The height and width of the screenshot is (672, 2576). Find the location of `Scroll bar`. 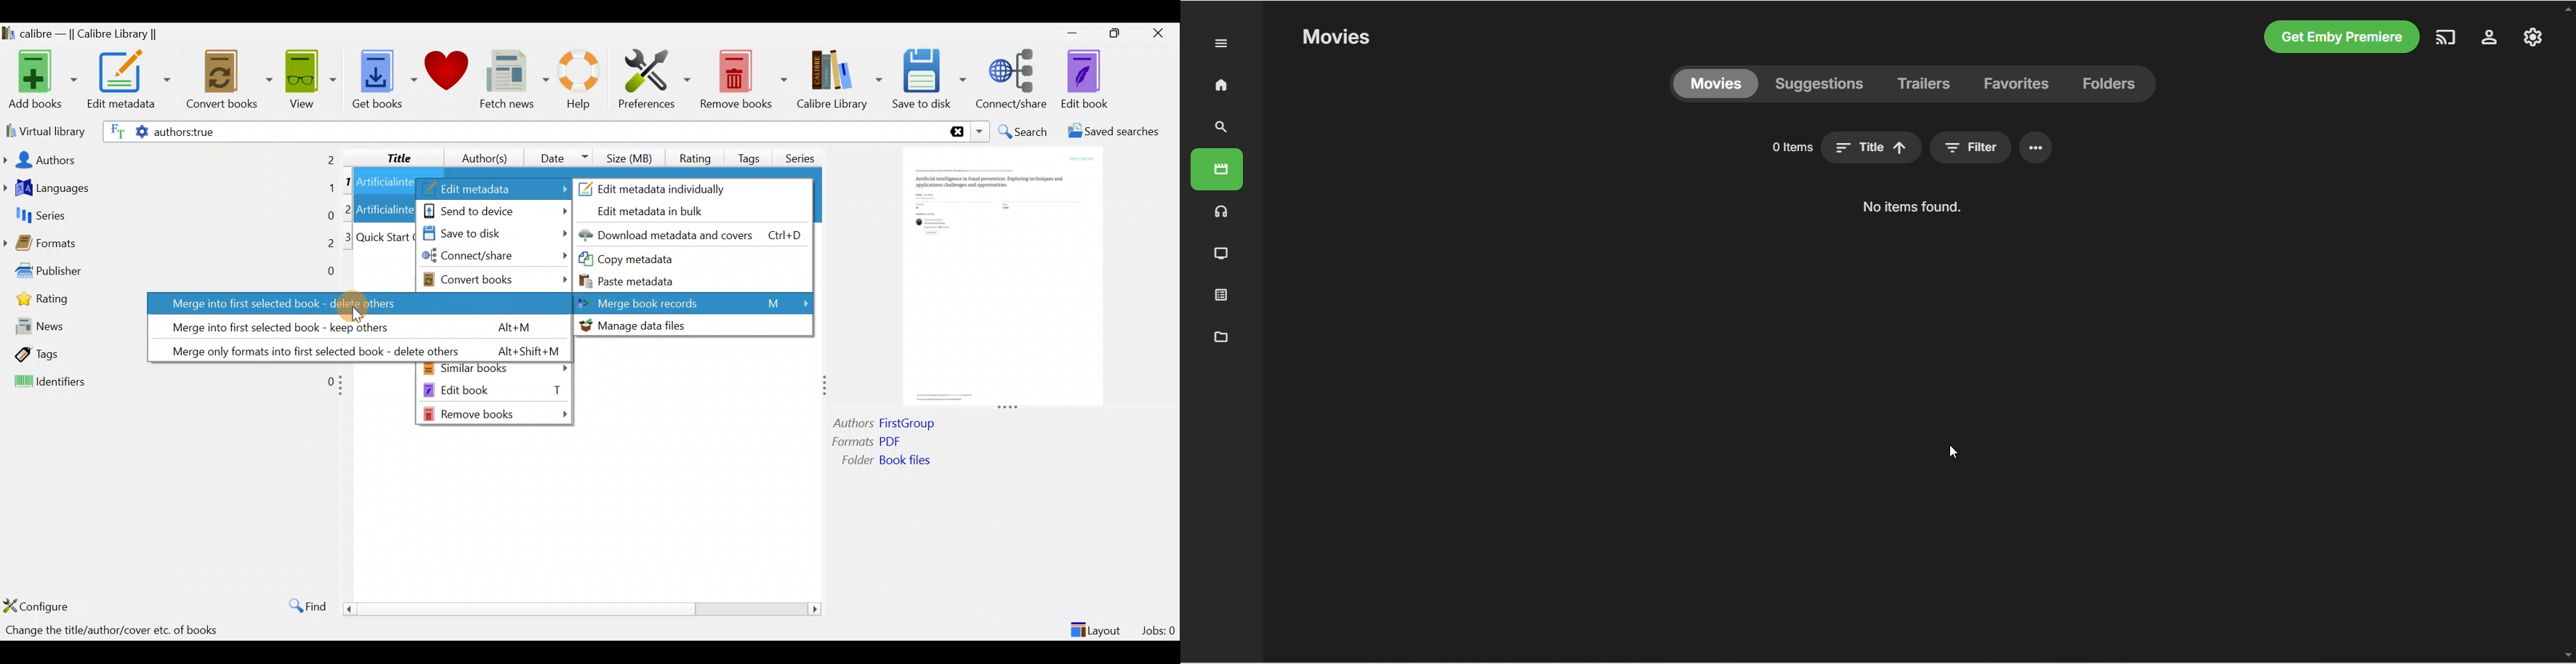

Scroll bar is located at coordinates (578, 609).